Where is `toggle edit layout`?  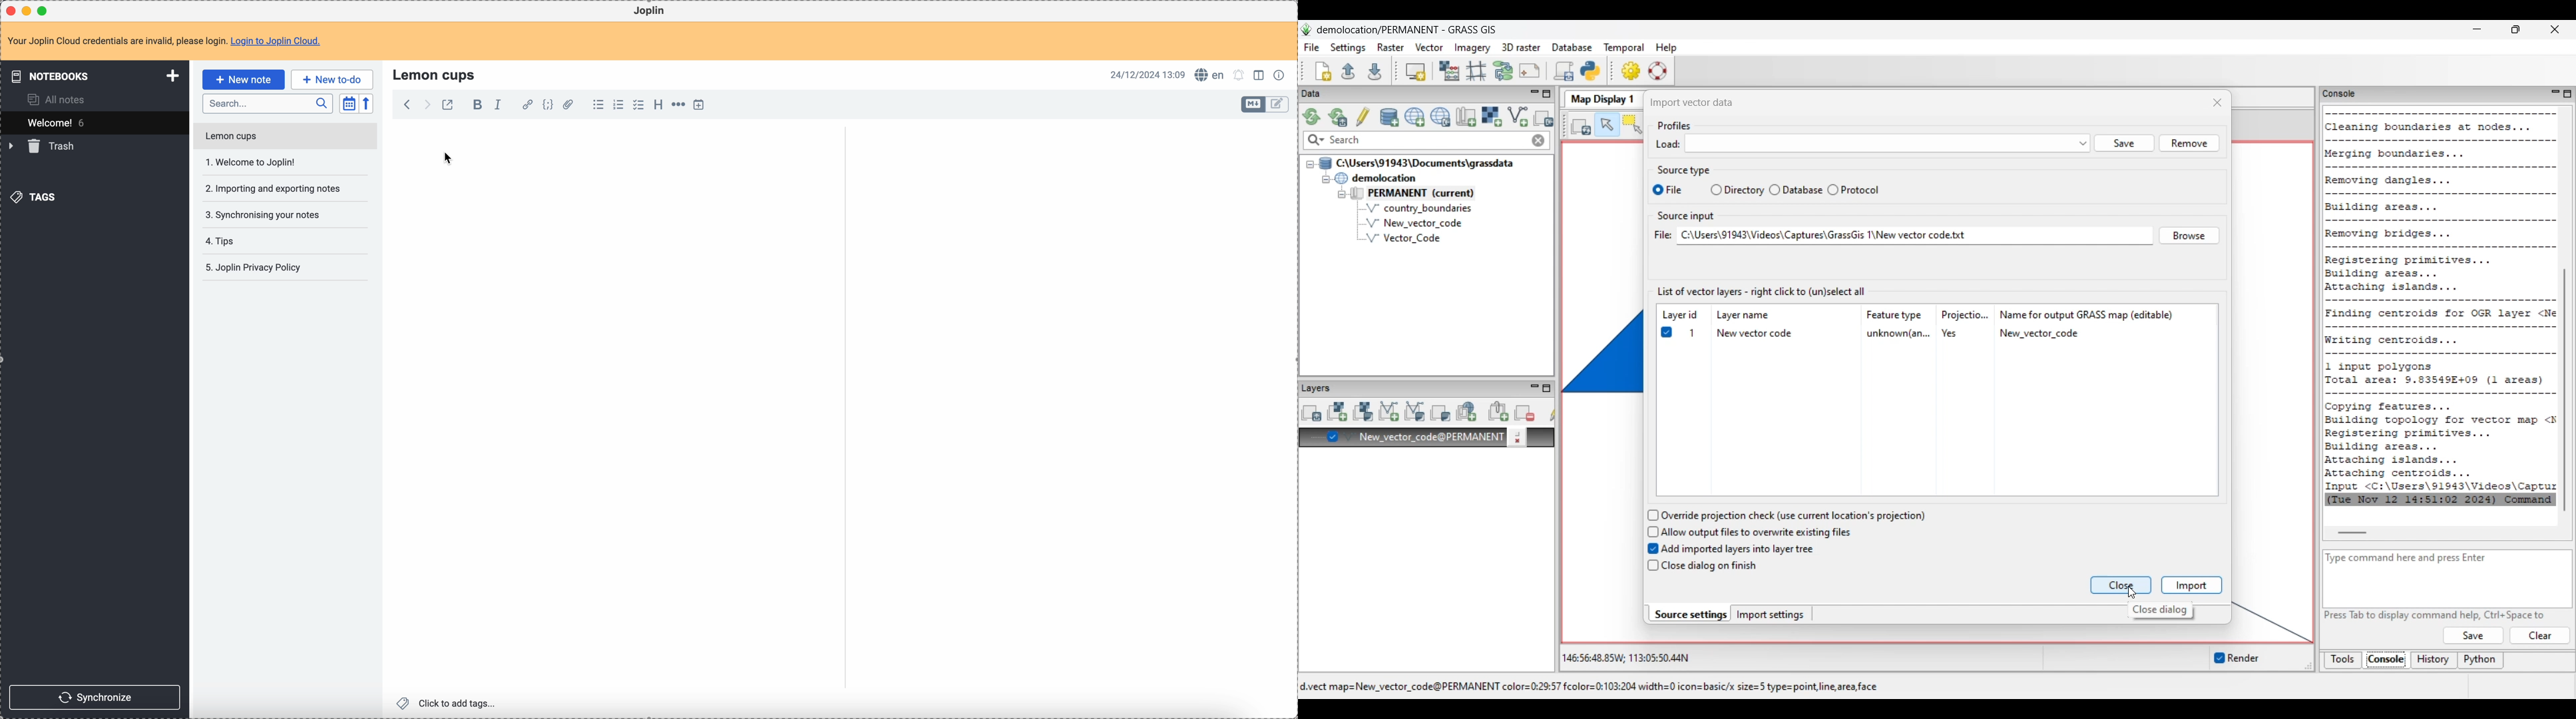 toggle edit layout is located at coordinates (1254, 104).